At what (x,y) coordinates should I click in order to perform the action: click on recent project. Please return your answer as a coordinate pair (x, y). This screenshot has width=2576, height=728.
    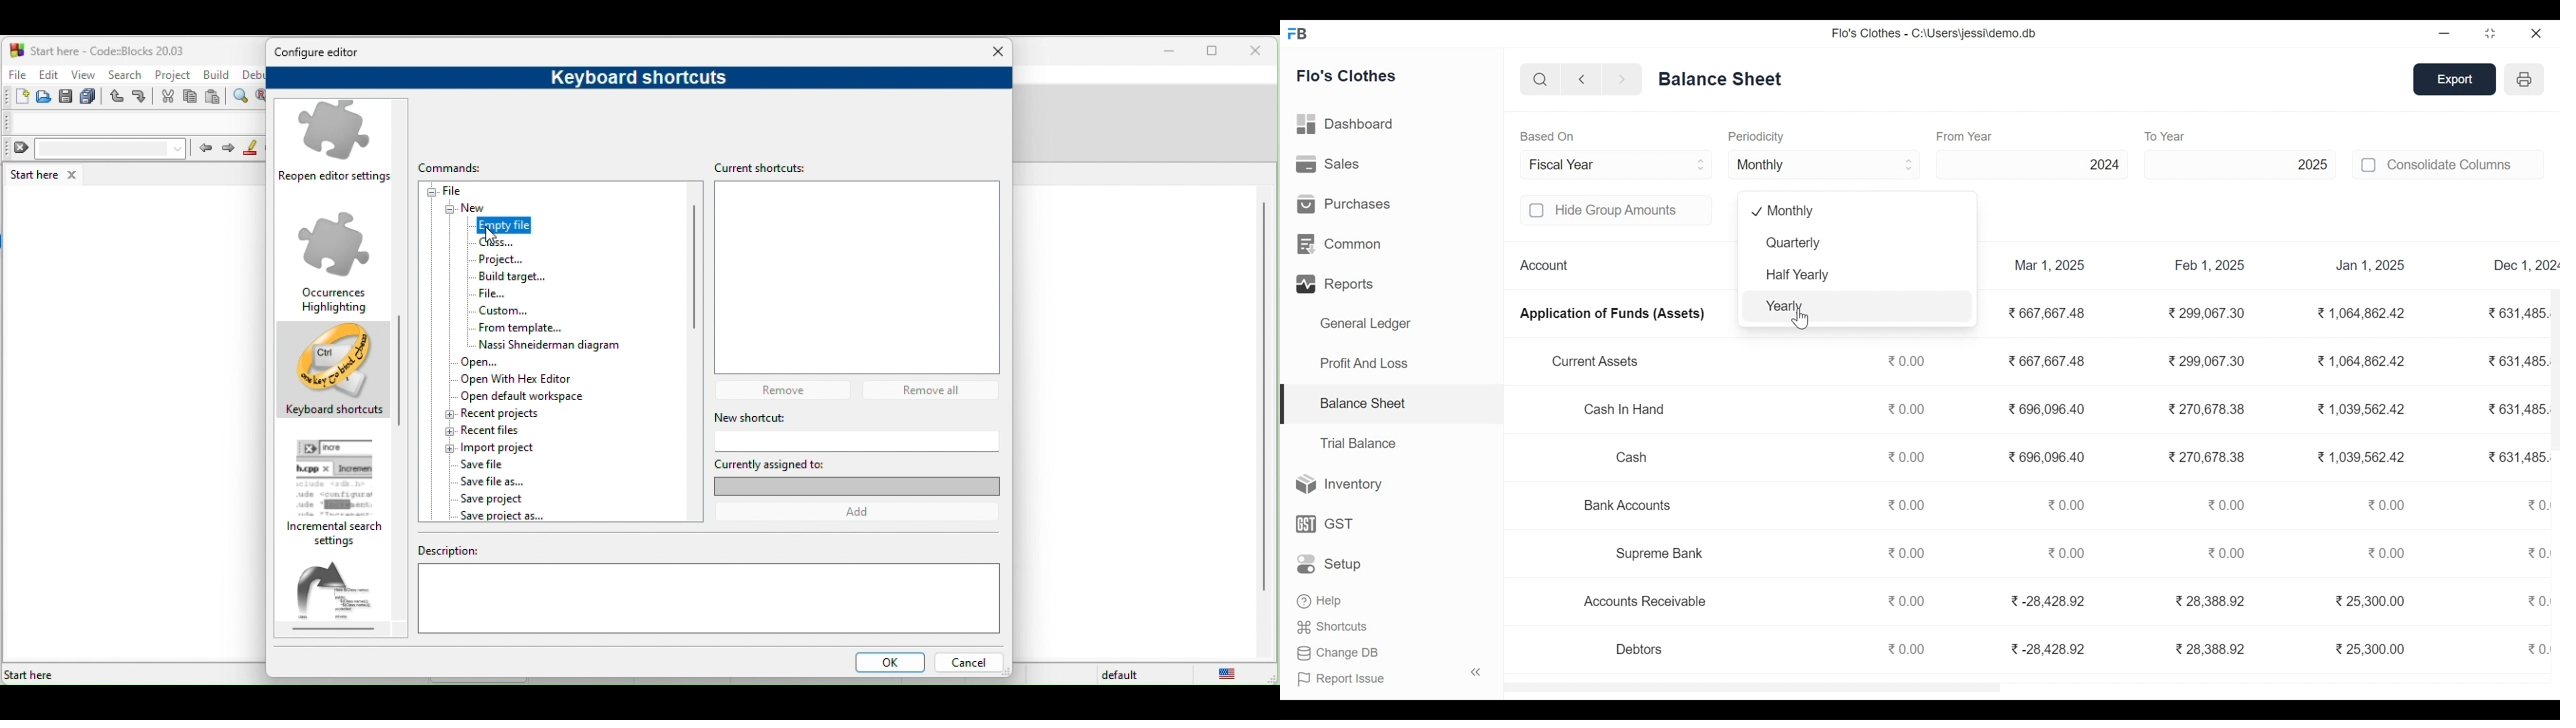
    Looking at the image, I should click on (493, 414).